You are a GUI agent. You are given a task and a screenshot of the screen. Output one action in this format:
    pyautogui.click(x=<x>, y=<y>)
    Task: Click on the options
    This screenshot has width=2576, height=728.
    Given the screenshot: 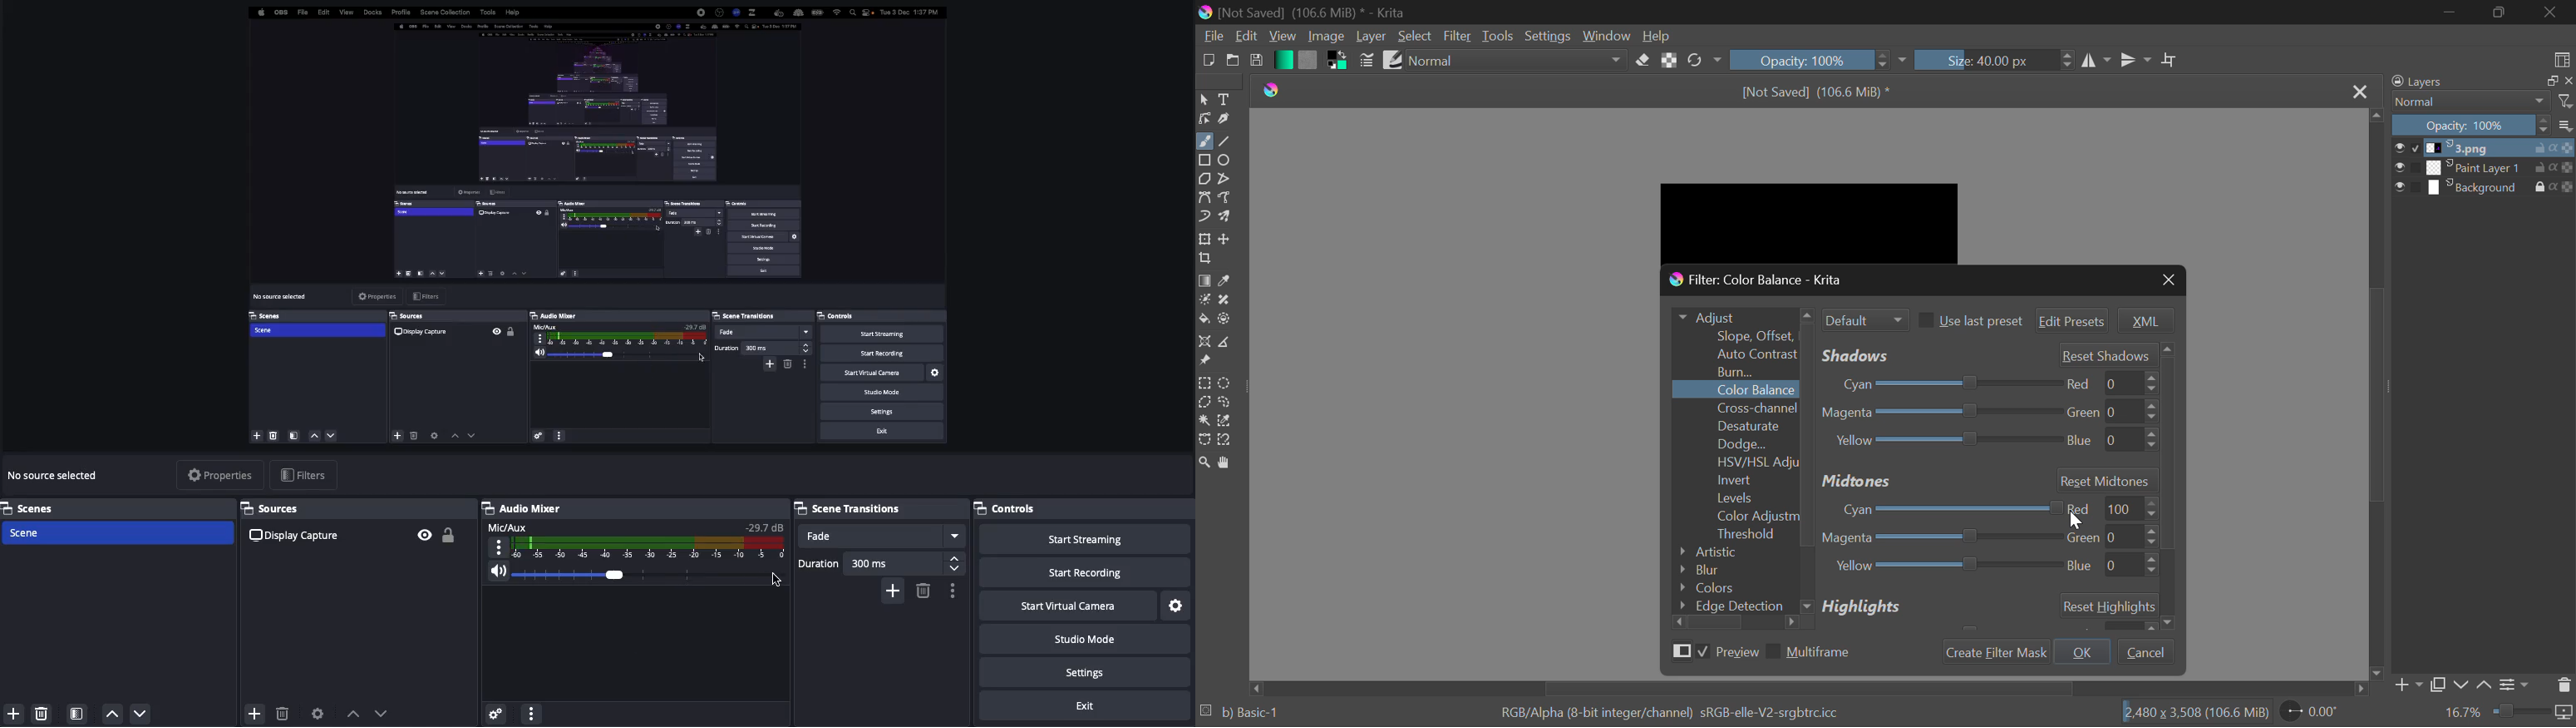 What is the action you would take?
    pyautogui.click(x=2565, y=125)
    